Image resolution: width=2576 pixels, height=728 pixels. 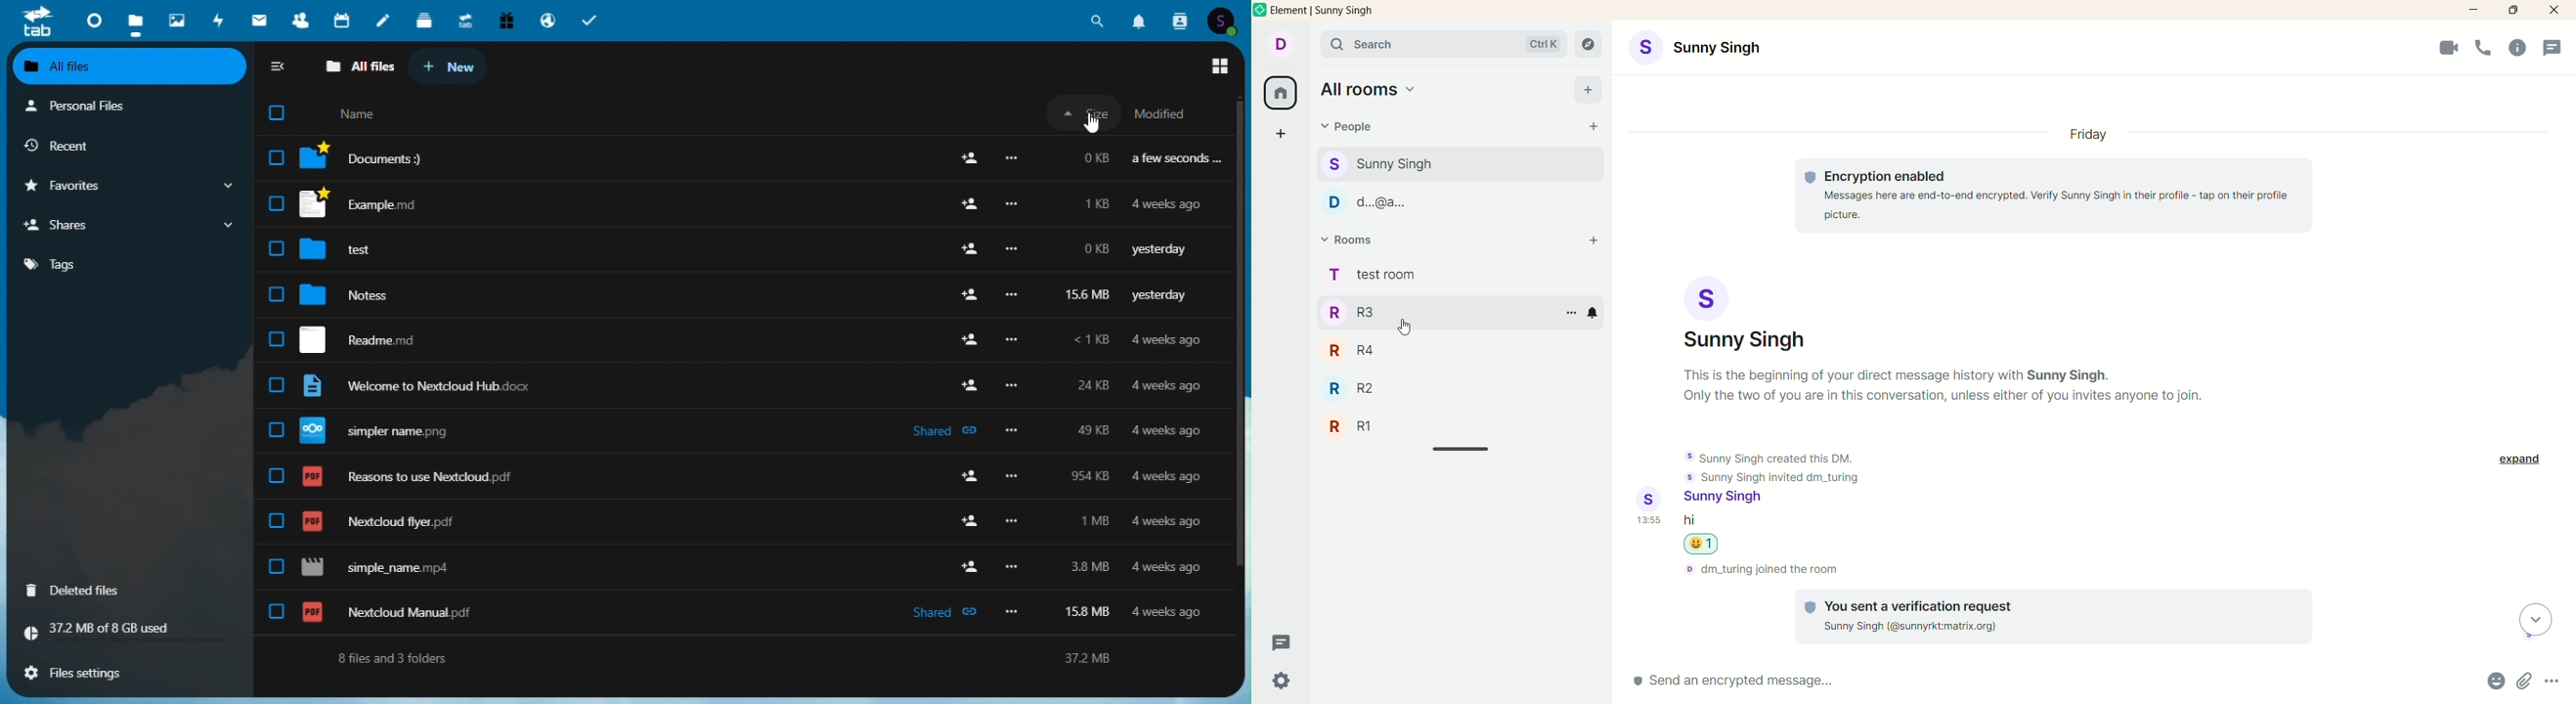 I want to click on free trail, so click(x=505, y=20).